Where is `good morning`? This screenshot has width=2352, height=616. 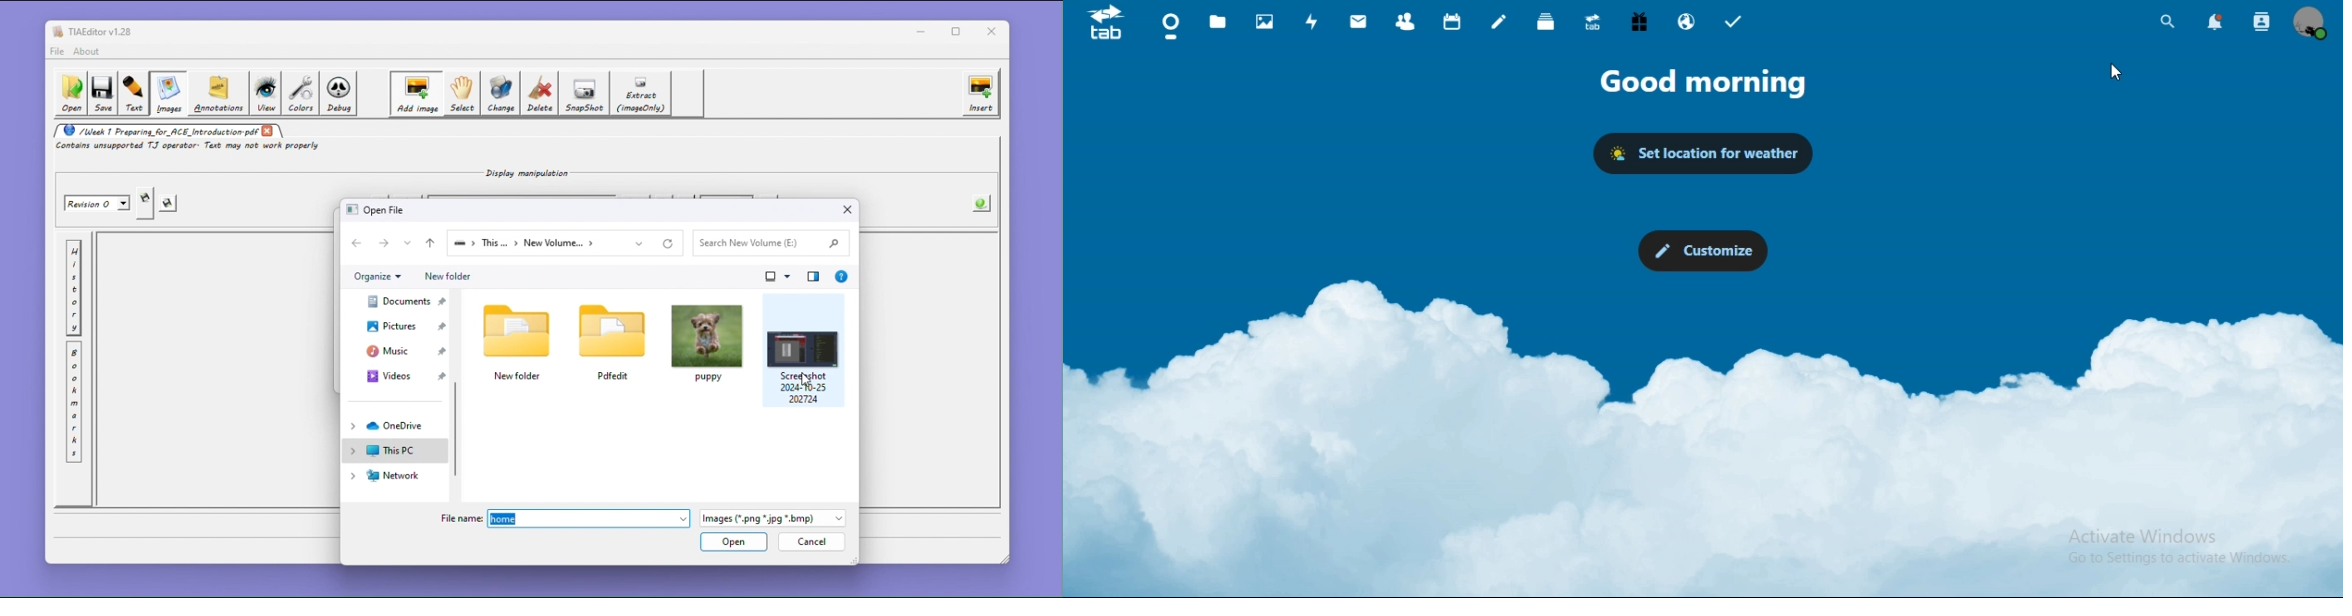 good morning is located at coordinates (1705, 81).